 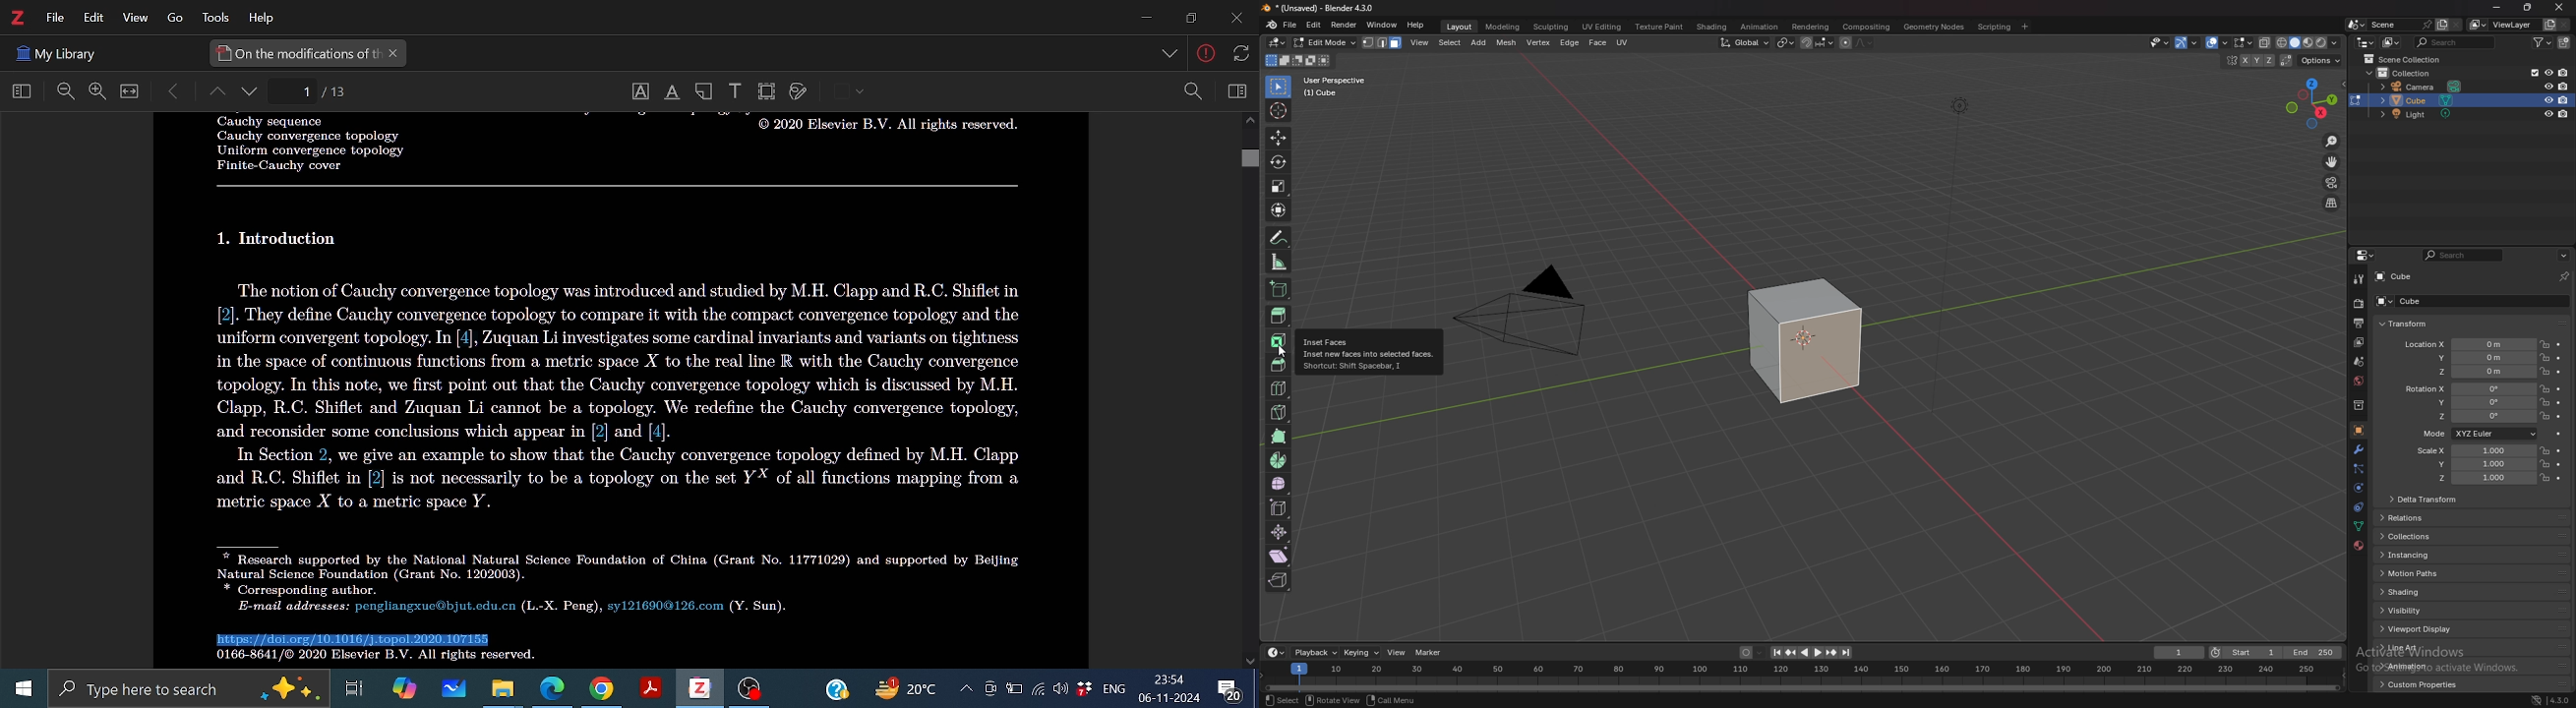 I want to click on orthographic/perspective, so click(x=2332, y=204).